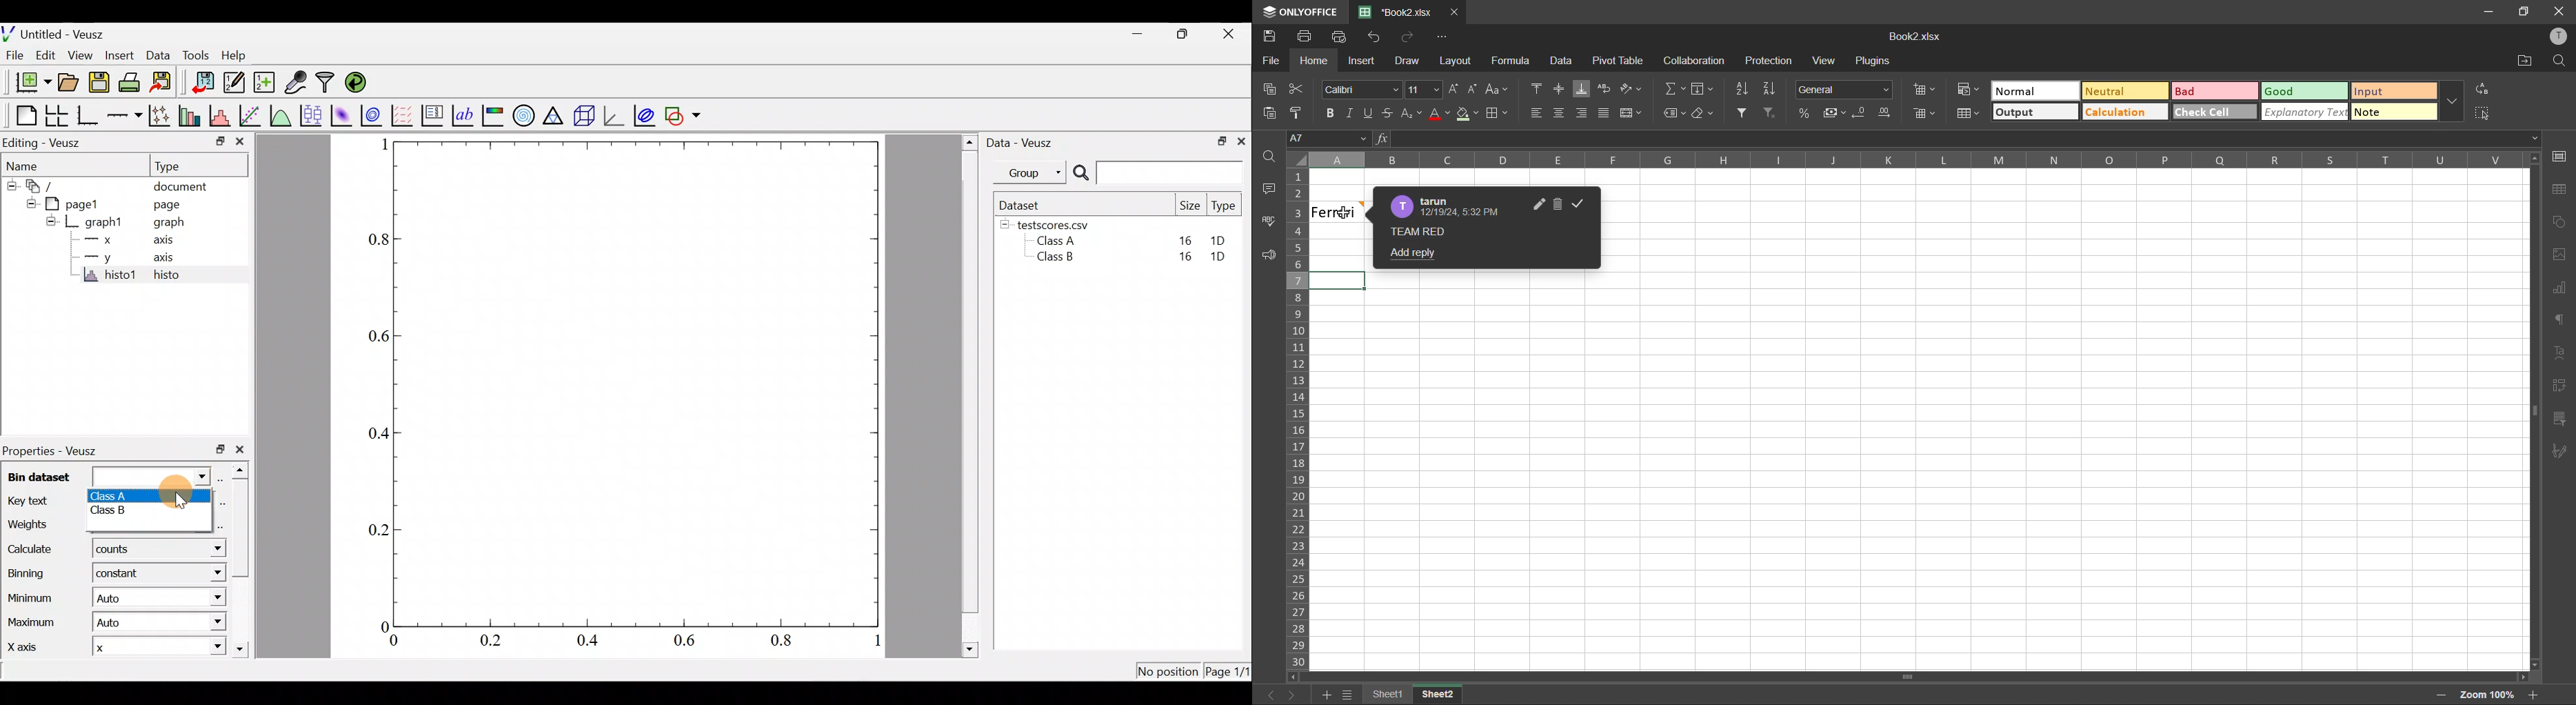 The height and width of the screenshot is (728, 2576). What do you see at coordinates (2560, 190) in the screenshot?
I see `table` at bounding box center [2560, 190].